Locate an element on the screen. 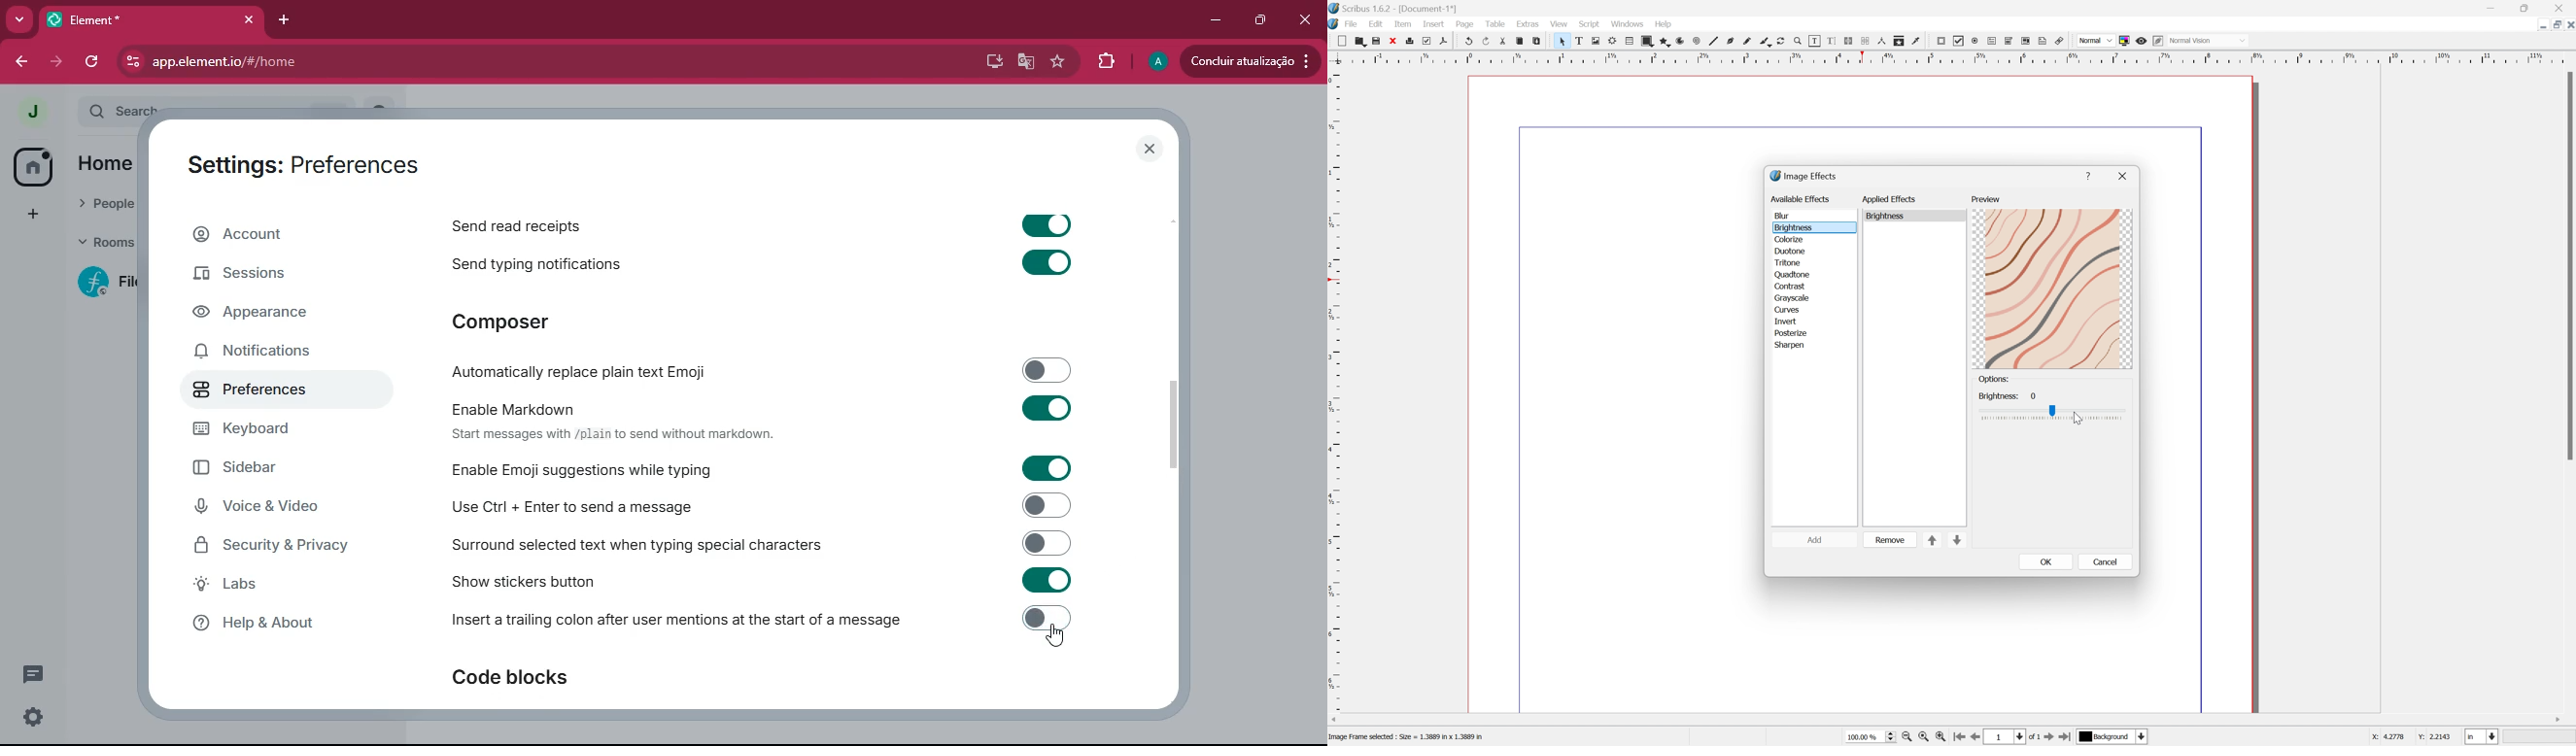  select current unit is located at coordinates (2484, 736).